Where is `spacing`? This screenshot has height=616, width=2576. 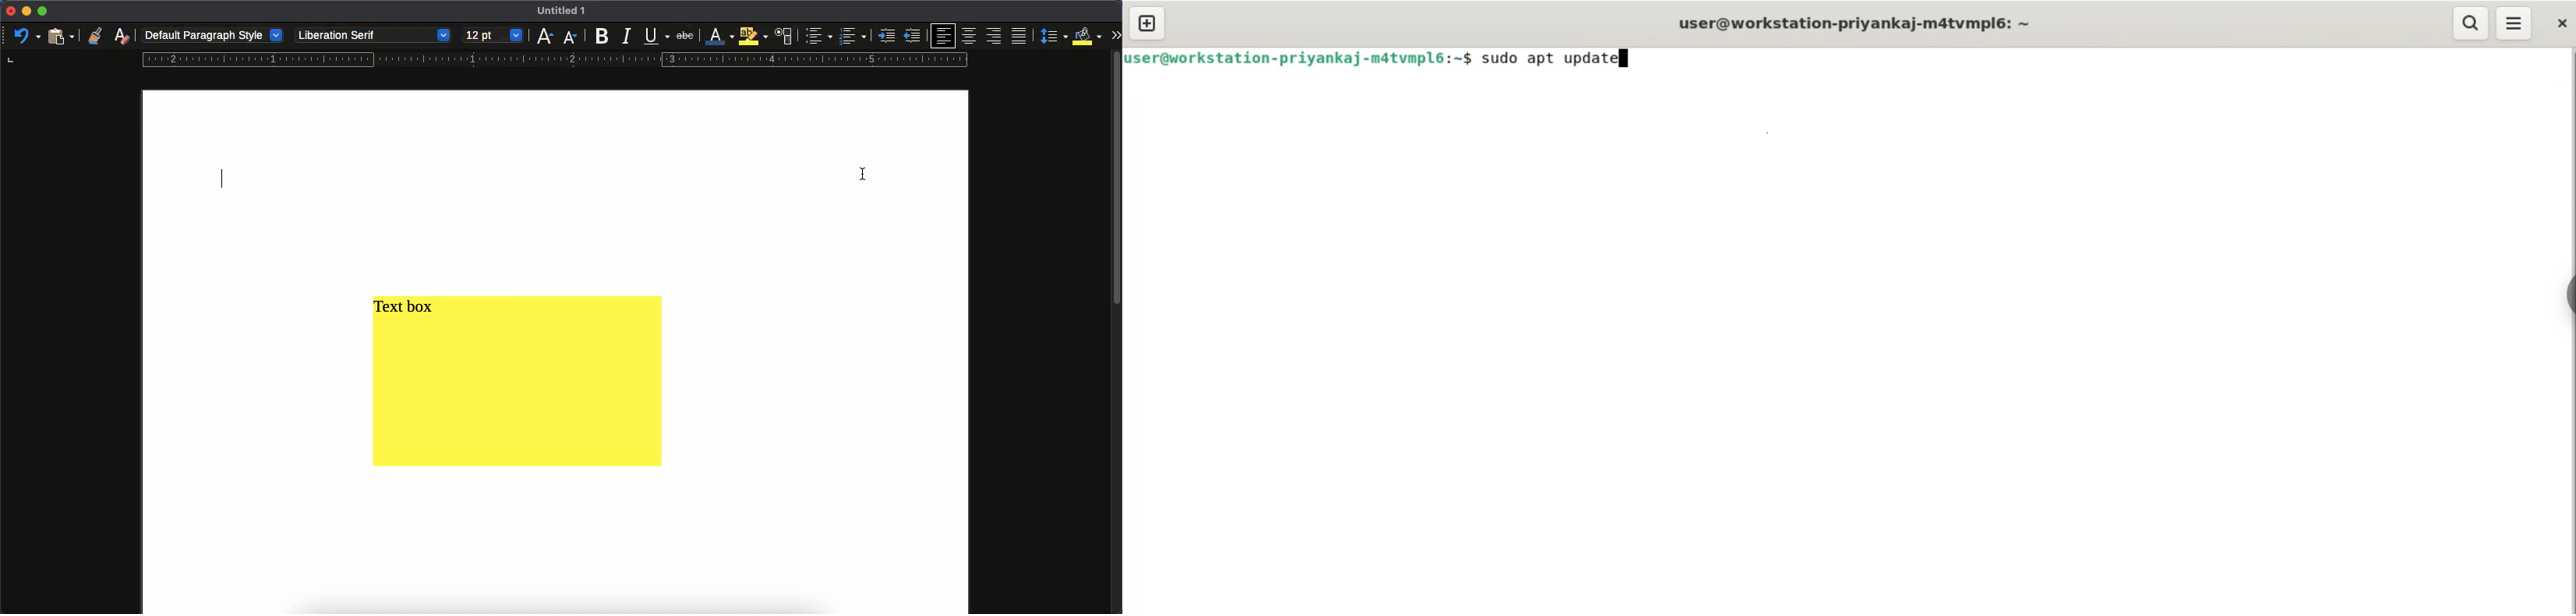
spacing is located at coordinates (1055, 35).